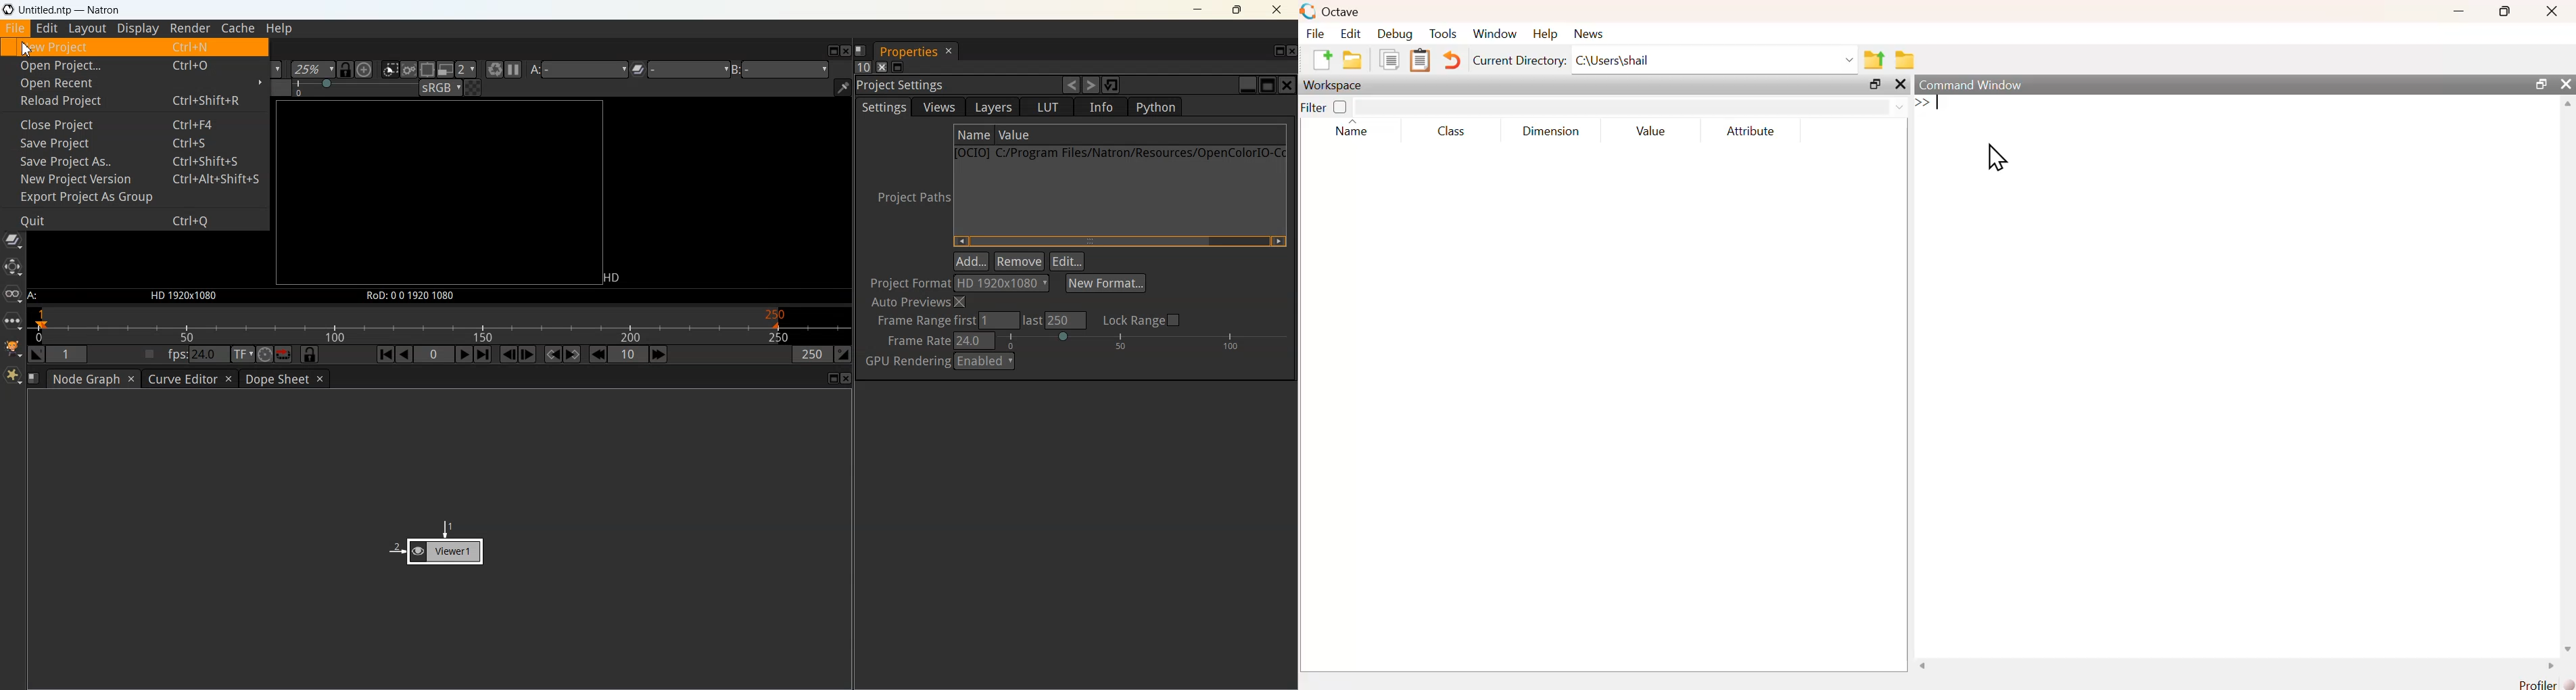 The image size is (2576, 700). I want to click on Edit, so click(1067, 261).